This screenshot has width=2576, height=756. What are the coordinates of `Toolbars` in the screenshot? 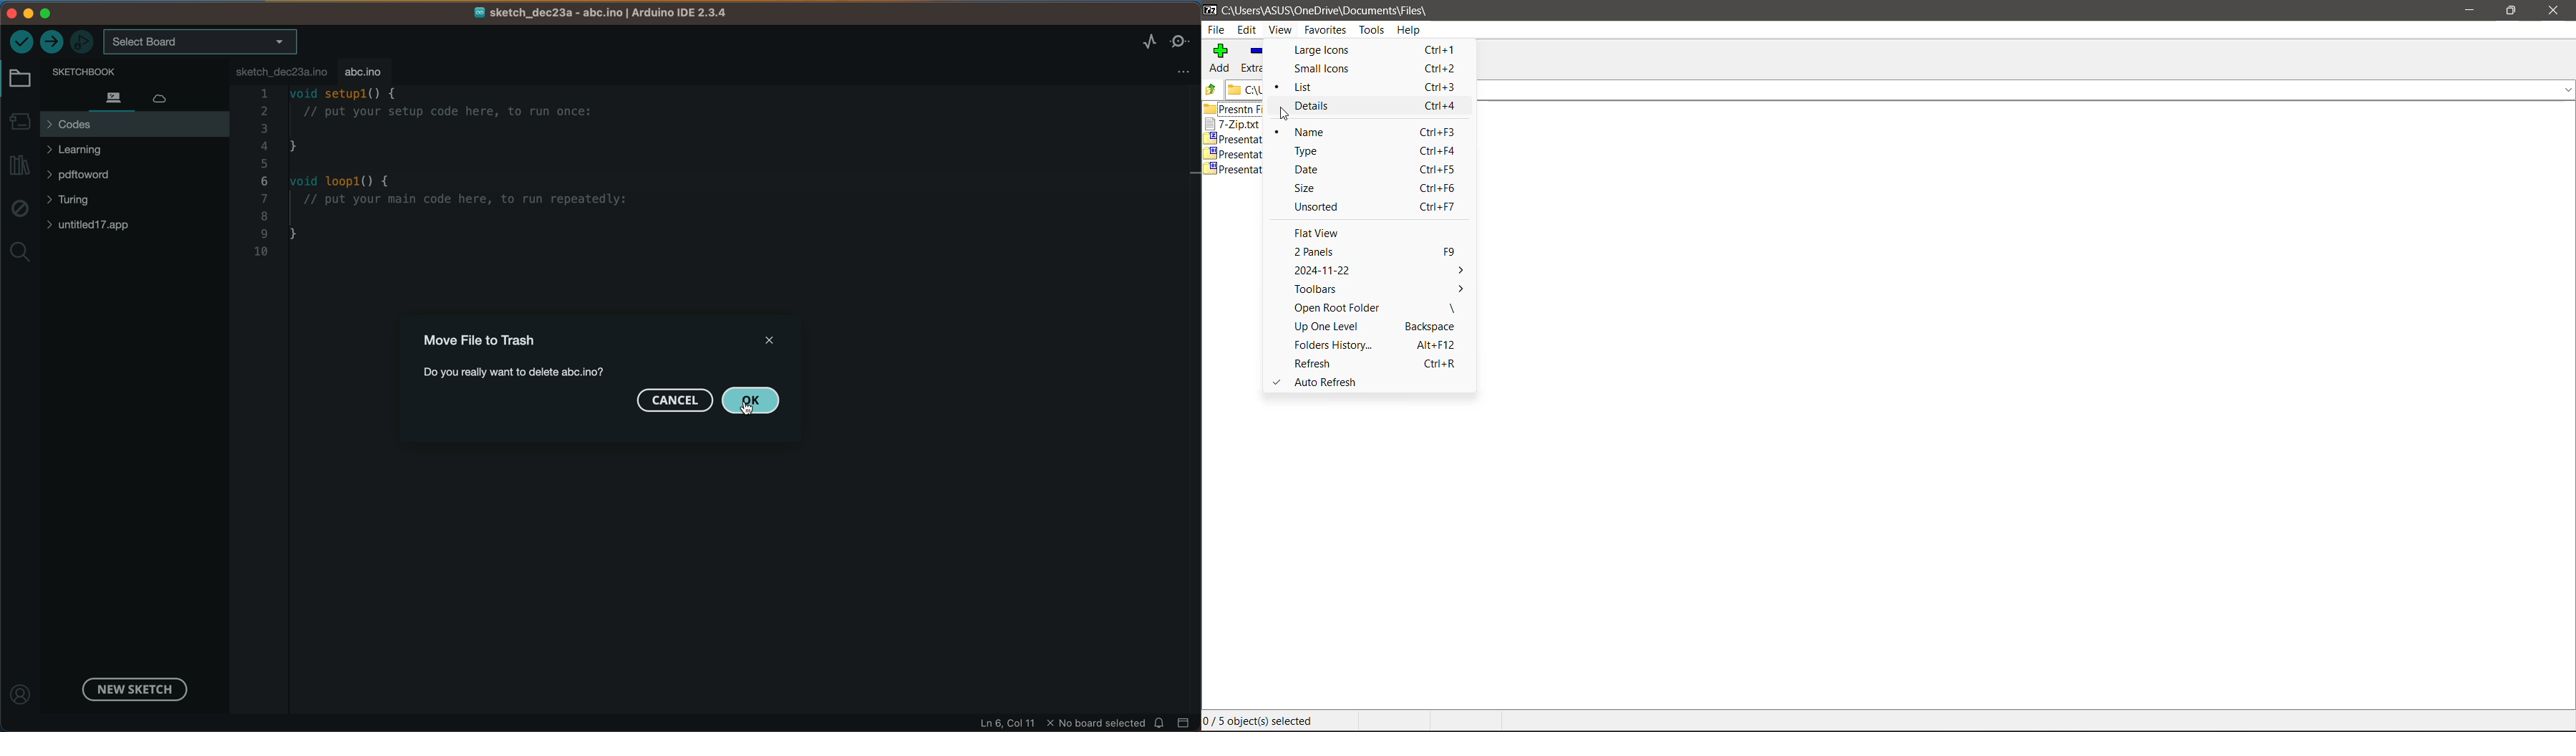 It's located at (1324, 290).